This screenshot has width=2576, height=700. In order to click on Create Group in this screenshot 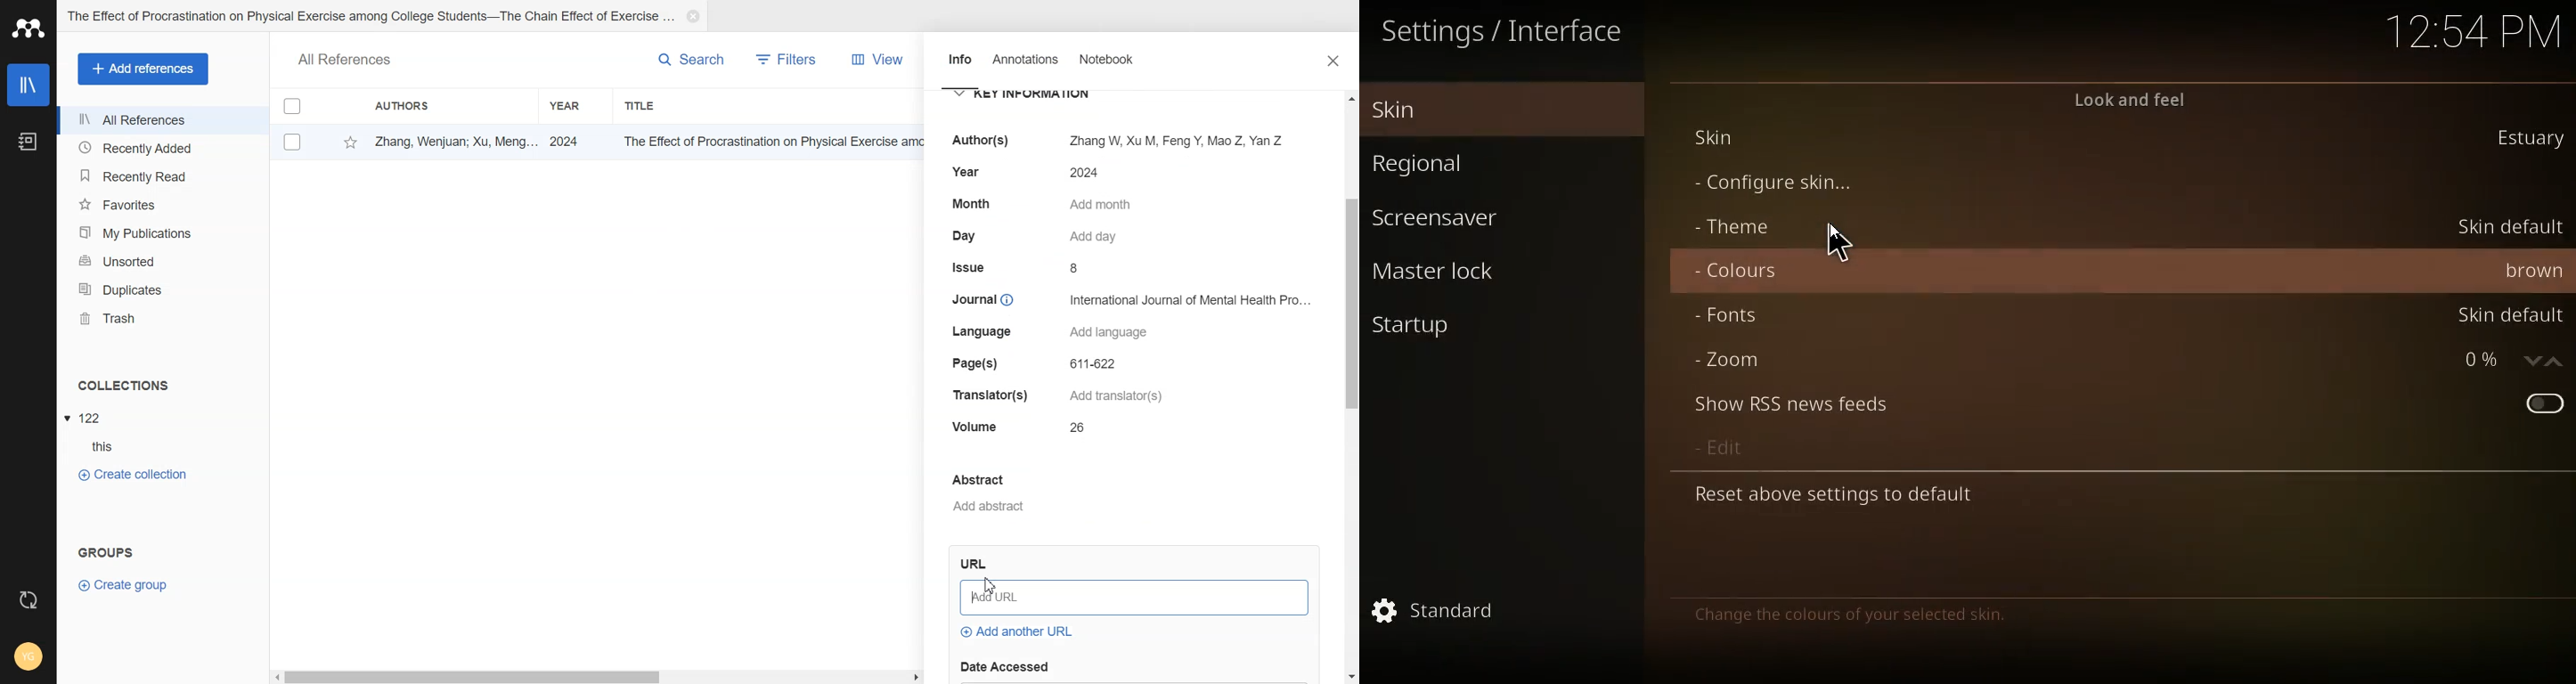, I will do `click(133, 585)`.